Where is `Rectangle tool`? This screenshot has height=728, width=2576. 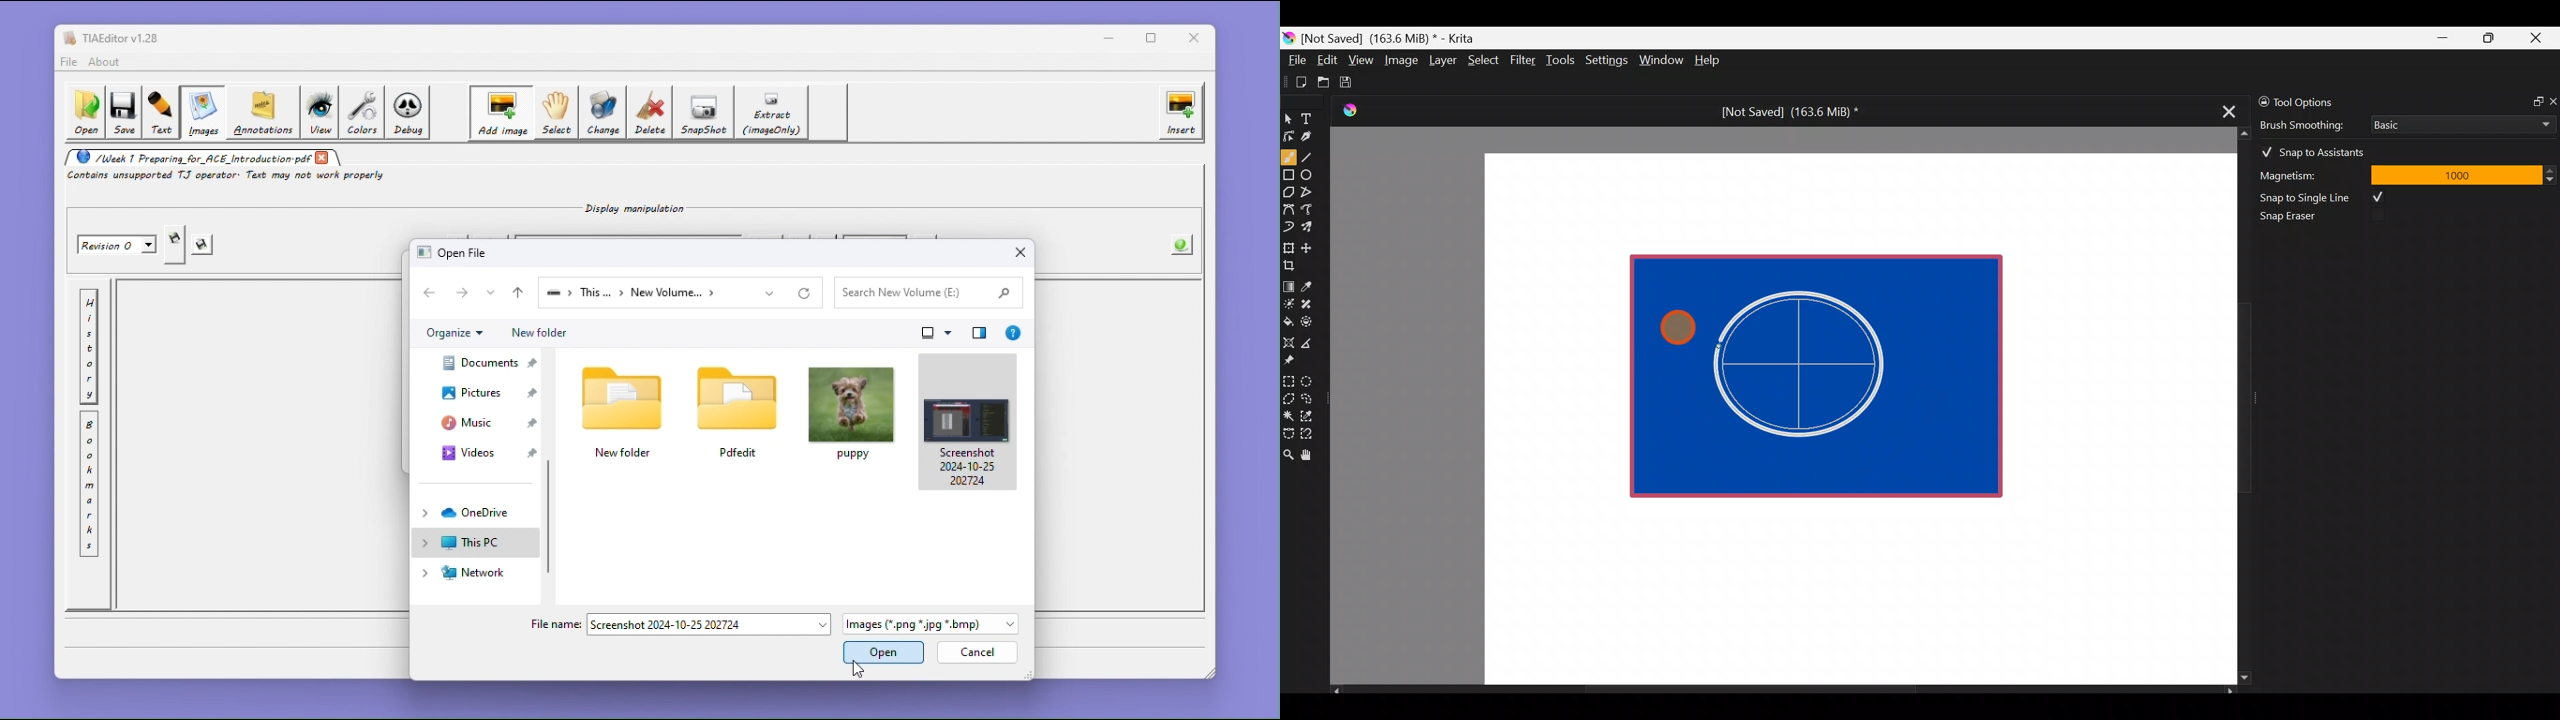
Rectangle tool is located at coordinates (1289, 176).